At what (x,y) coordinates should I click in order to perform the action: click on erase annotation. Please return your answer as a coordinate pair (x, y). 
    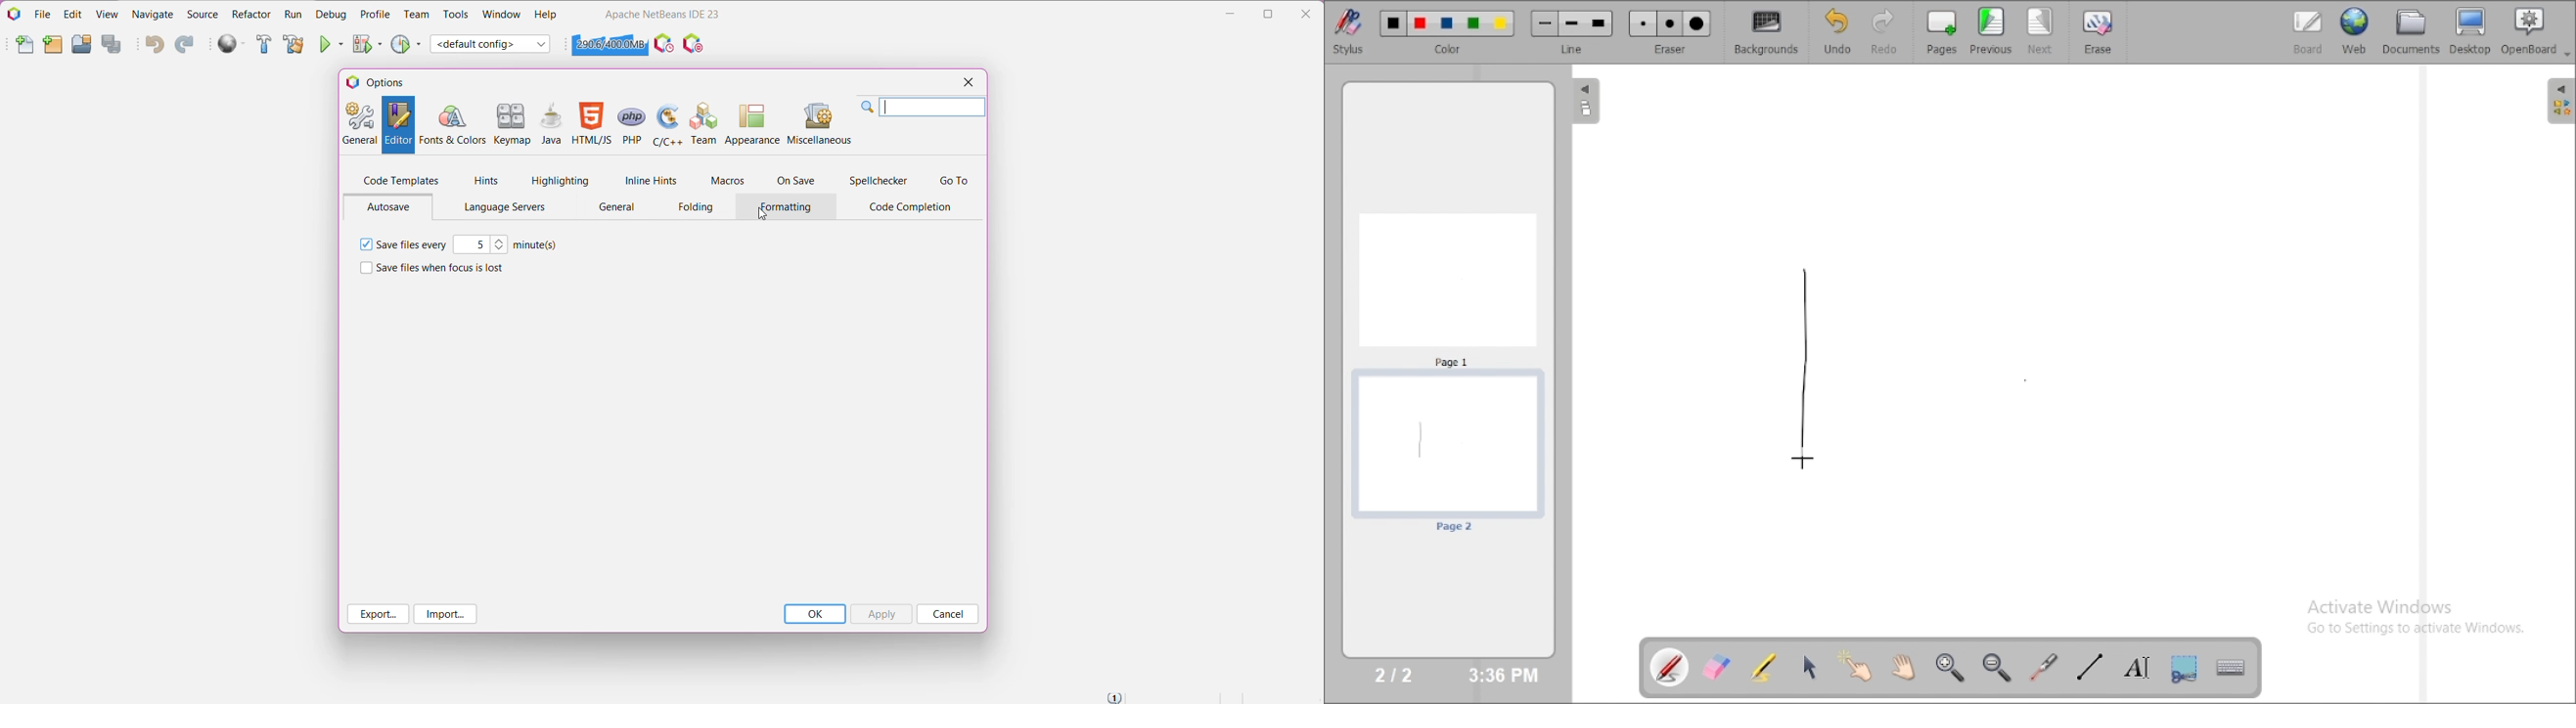
    Looking at the image, I should click on (1718, 667).